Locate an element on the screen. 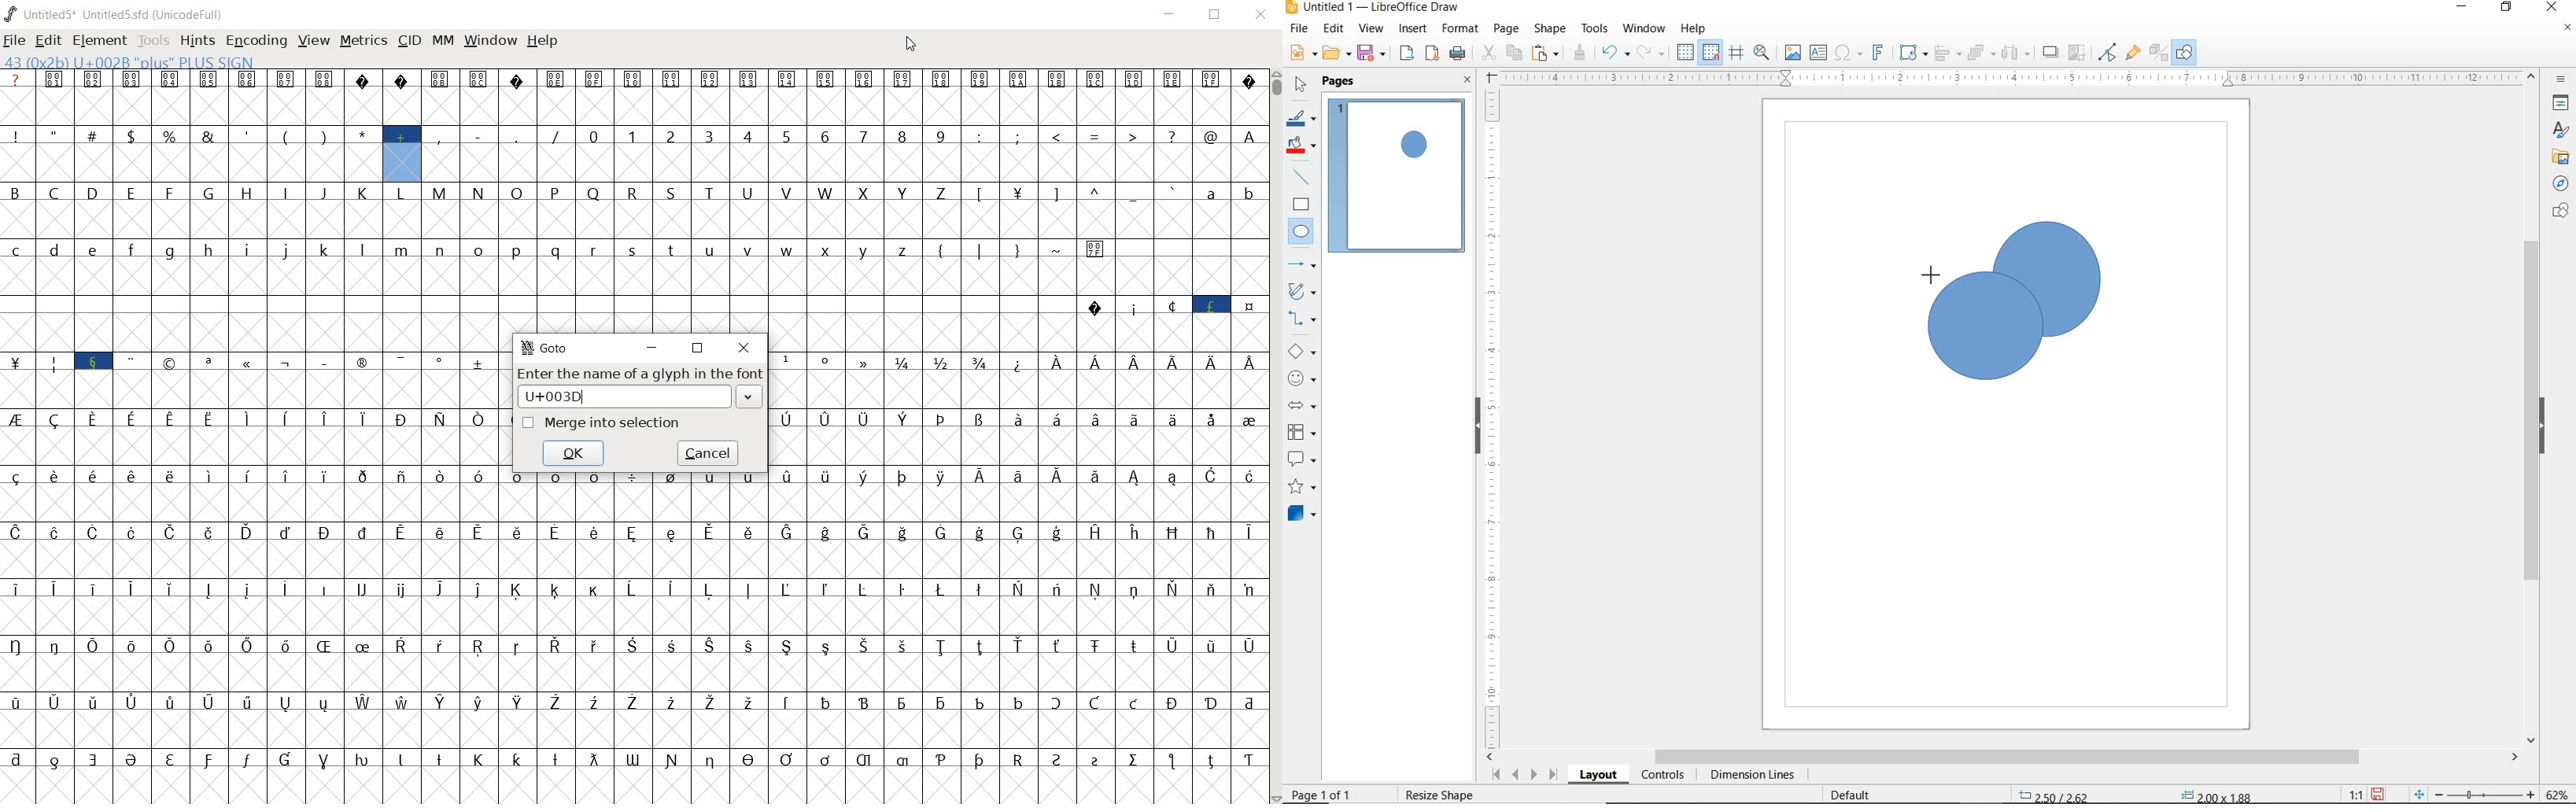  HELPLINES WHILE MOVING is located at coordinates (1736, 53).